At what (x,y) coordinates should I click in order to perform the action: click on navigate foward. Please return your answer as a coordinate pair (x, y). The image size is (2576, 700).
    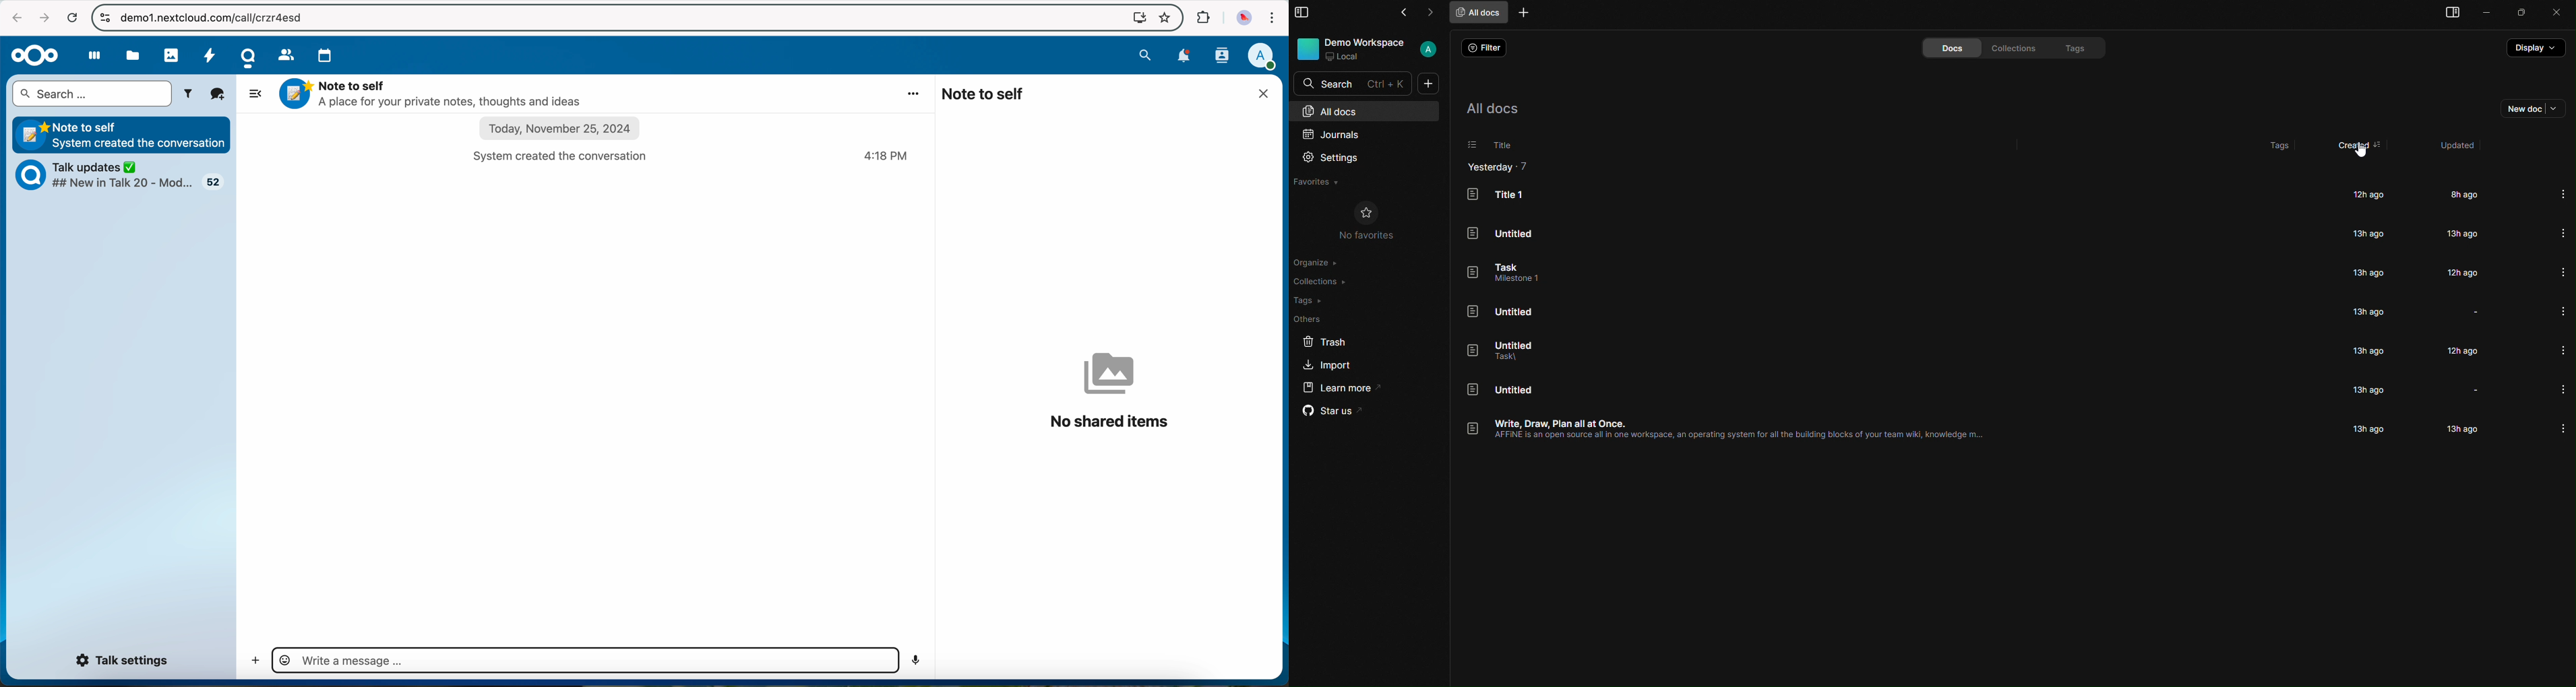
    Looking at the image, I should click on (43, 19).